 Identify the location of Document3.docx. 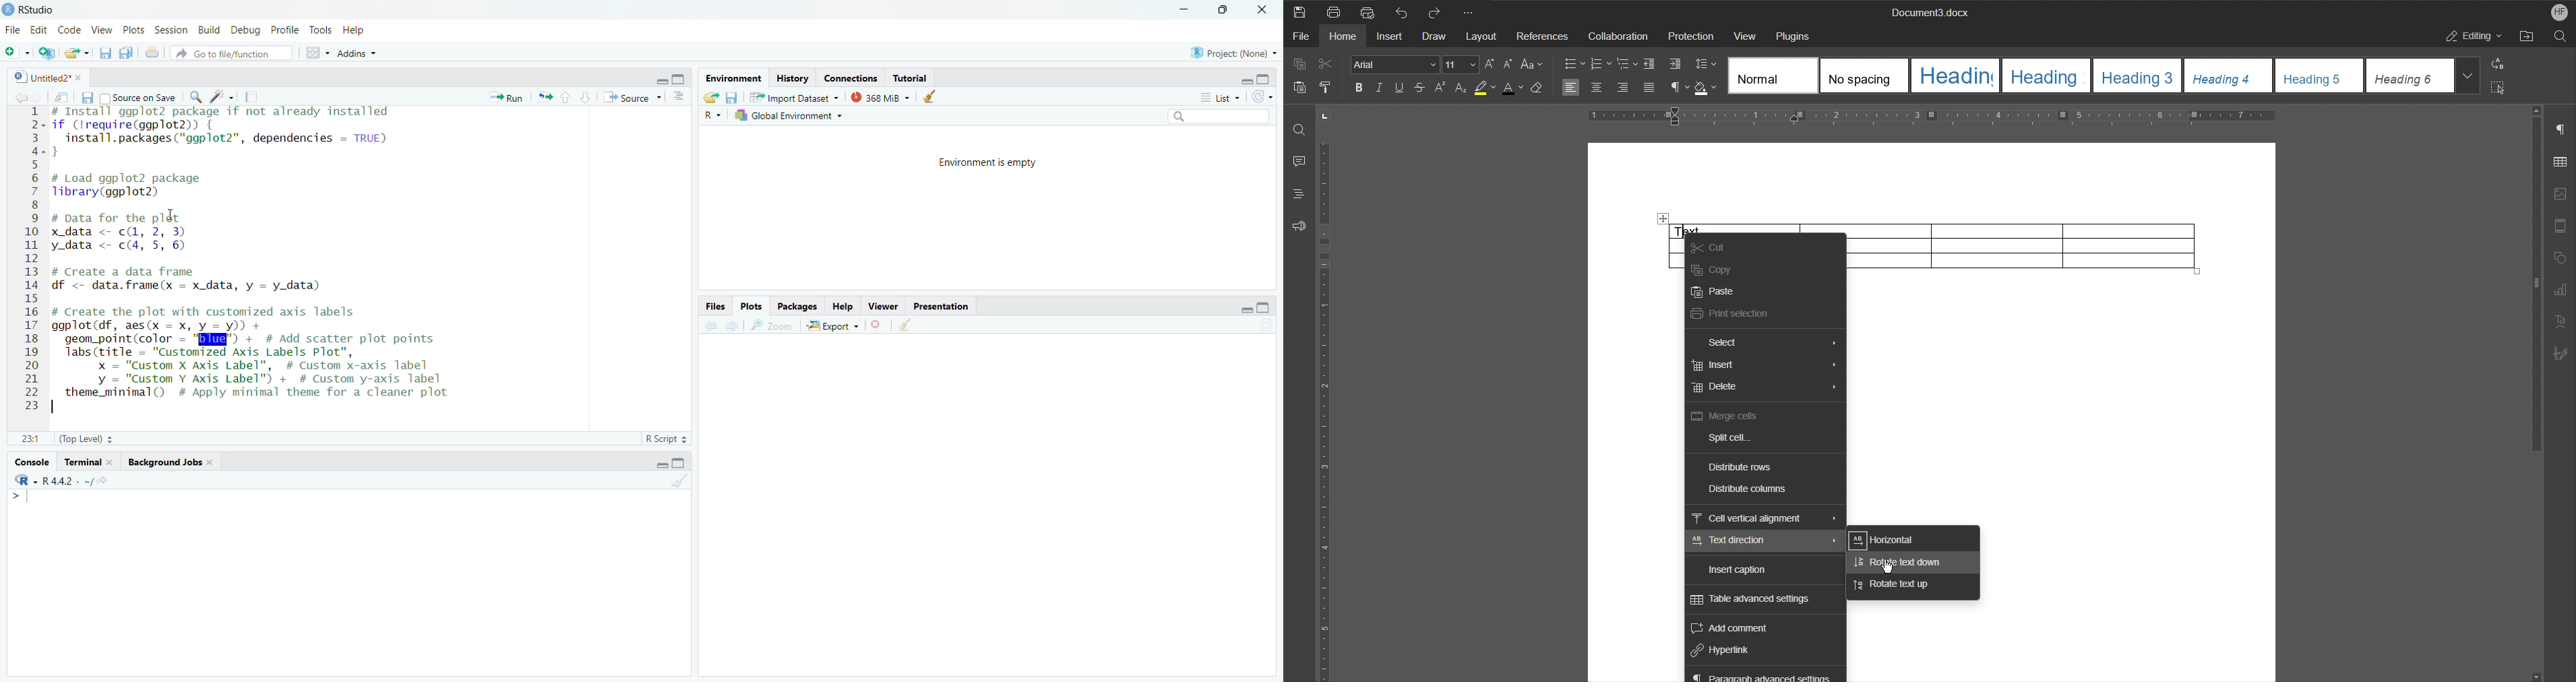
(1931, 11).